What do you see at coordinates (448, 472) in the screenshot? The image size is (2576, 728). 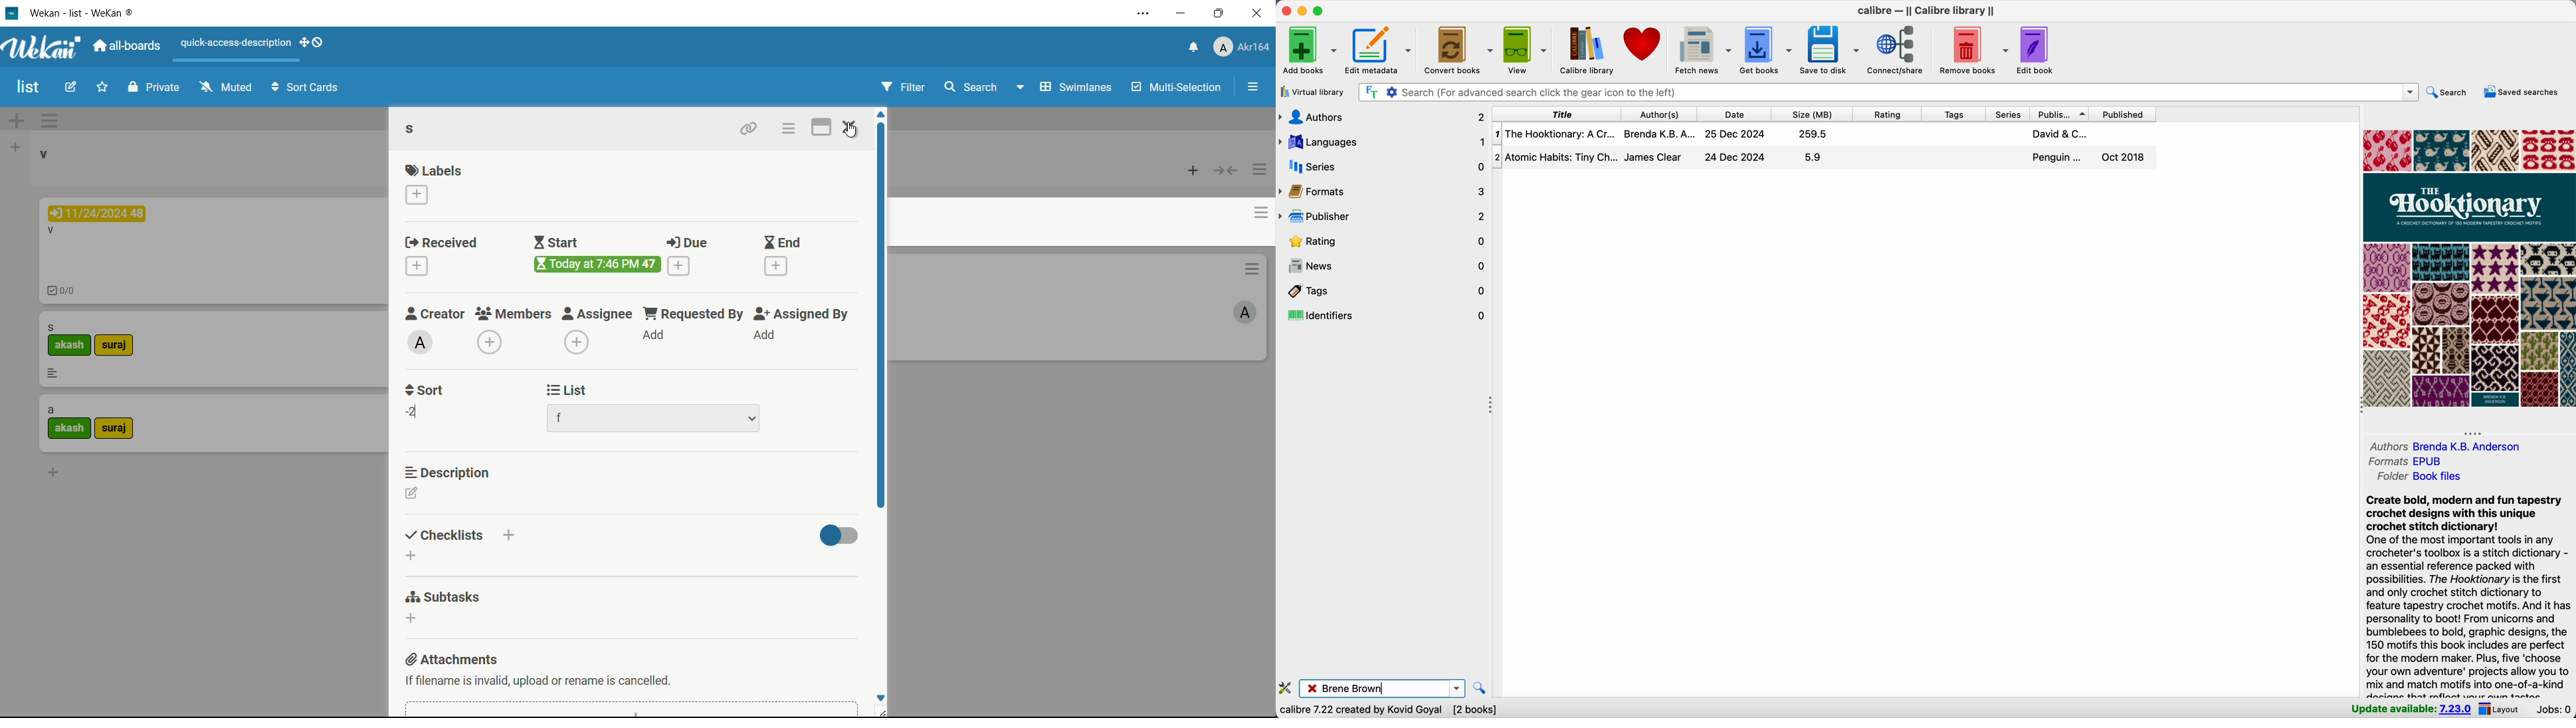 I see `description` at bounding box center [448, 472].